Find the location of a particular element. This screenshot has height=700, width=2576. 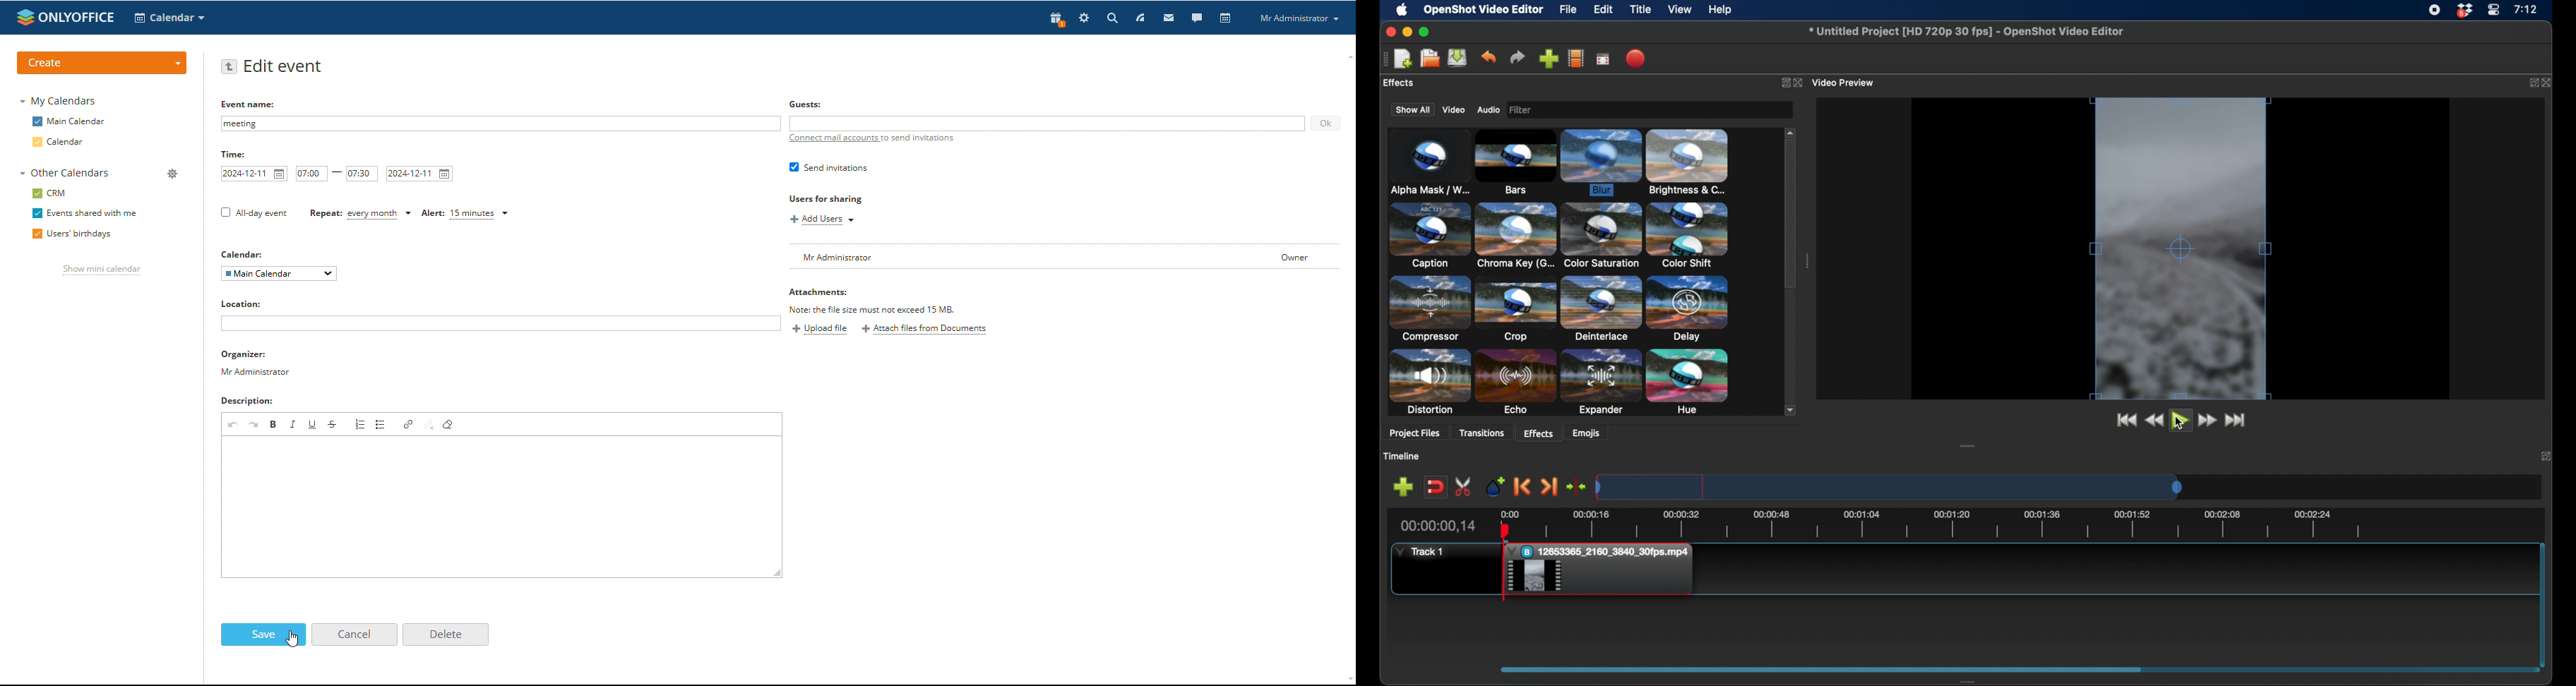

chroma key is located at coordinates (1516, 235).